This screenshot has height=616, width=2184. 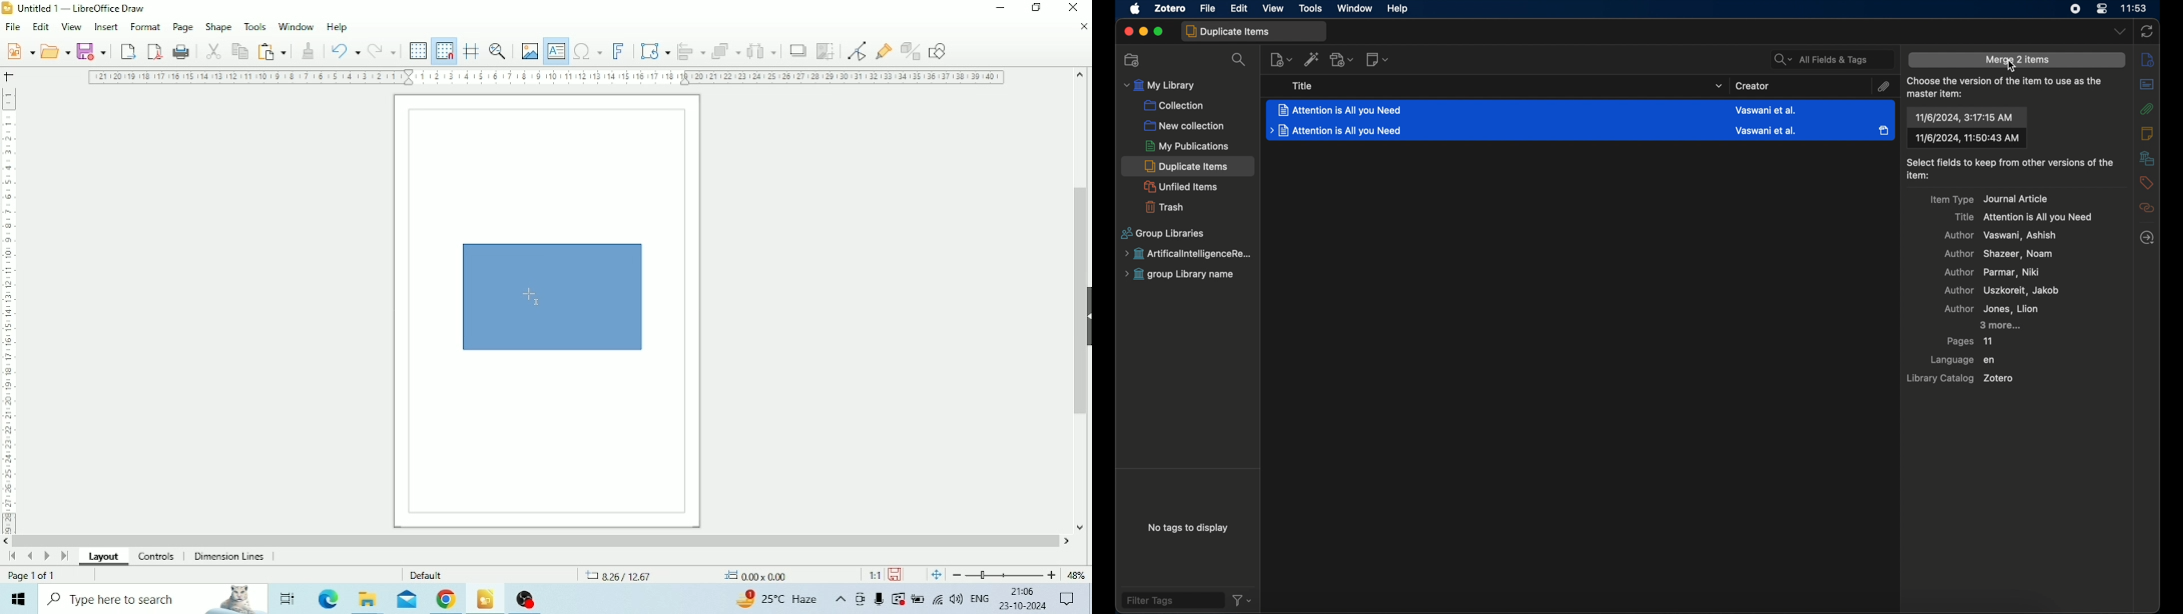 What do you see at coordinates (2149, 158) in the screenshot?
I see `libraries and collections` at bounding box center [2149, 158].